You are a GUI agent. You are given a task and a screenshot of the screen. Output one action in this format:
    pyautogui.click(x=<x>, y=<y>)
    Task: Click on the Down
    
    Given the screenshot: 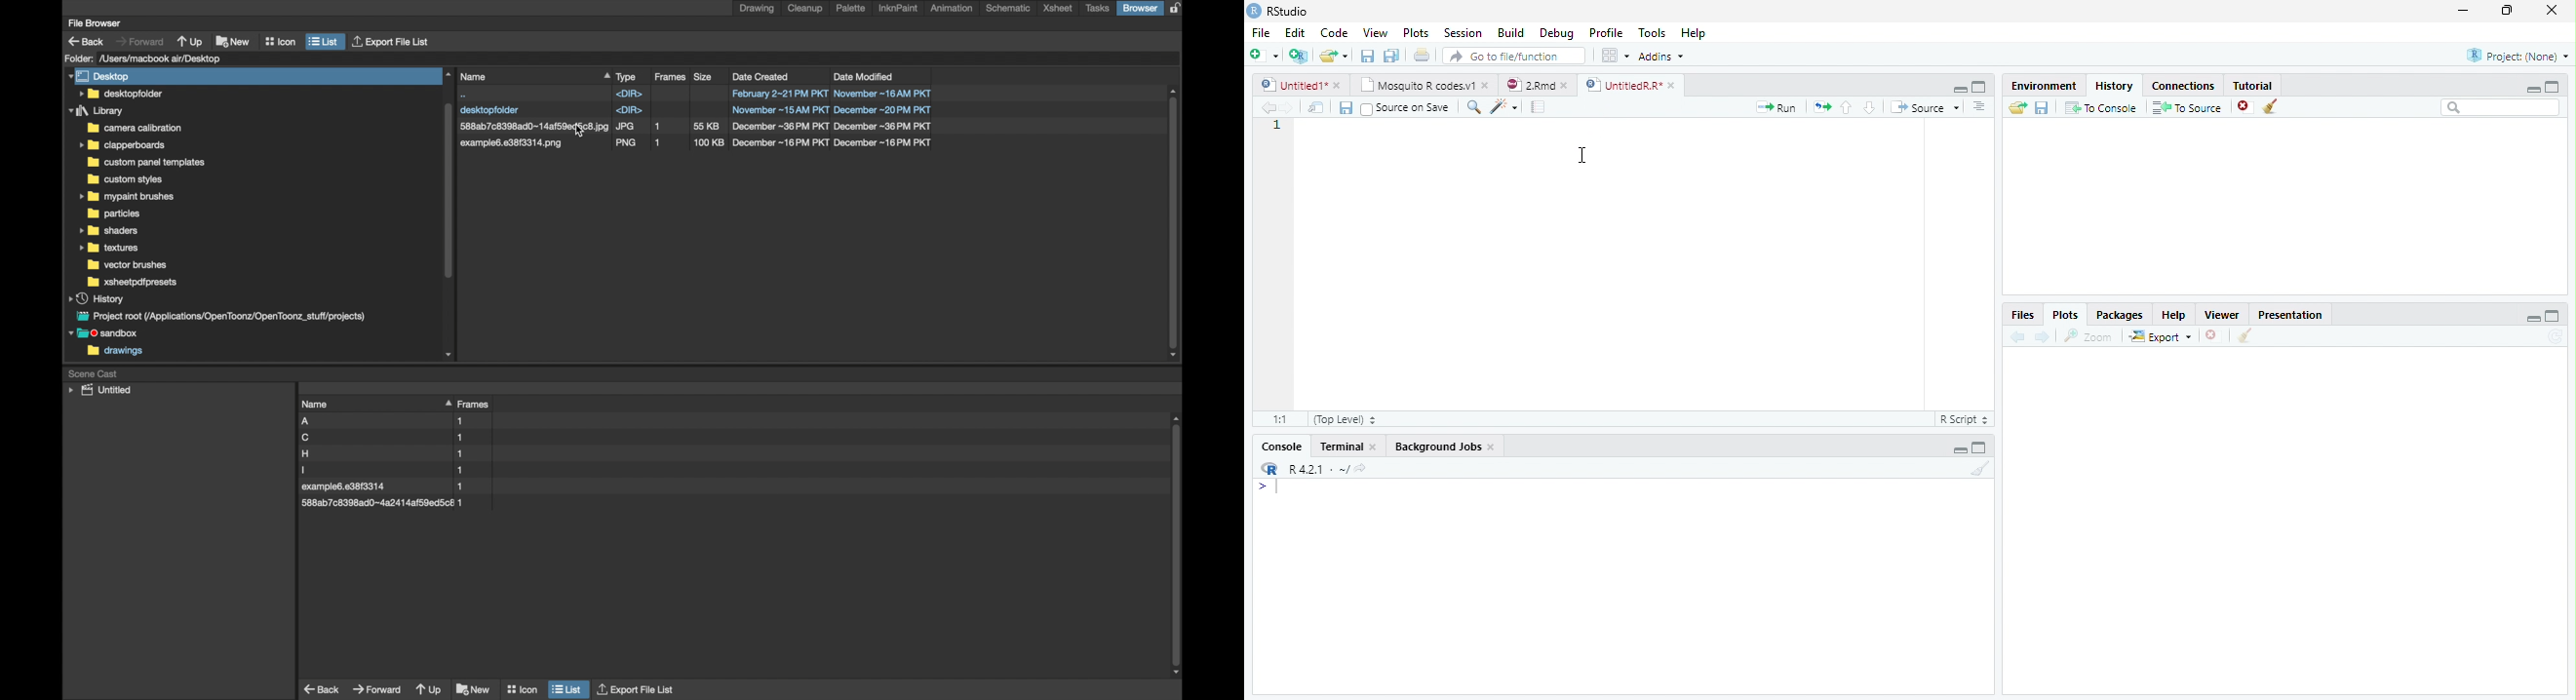 What is the action you would take?
    pyautogui.click(x=1870, y=108)
    